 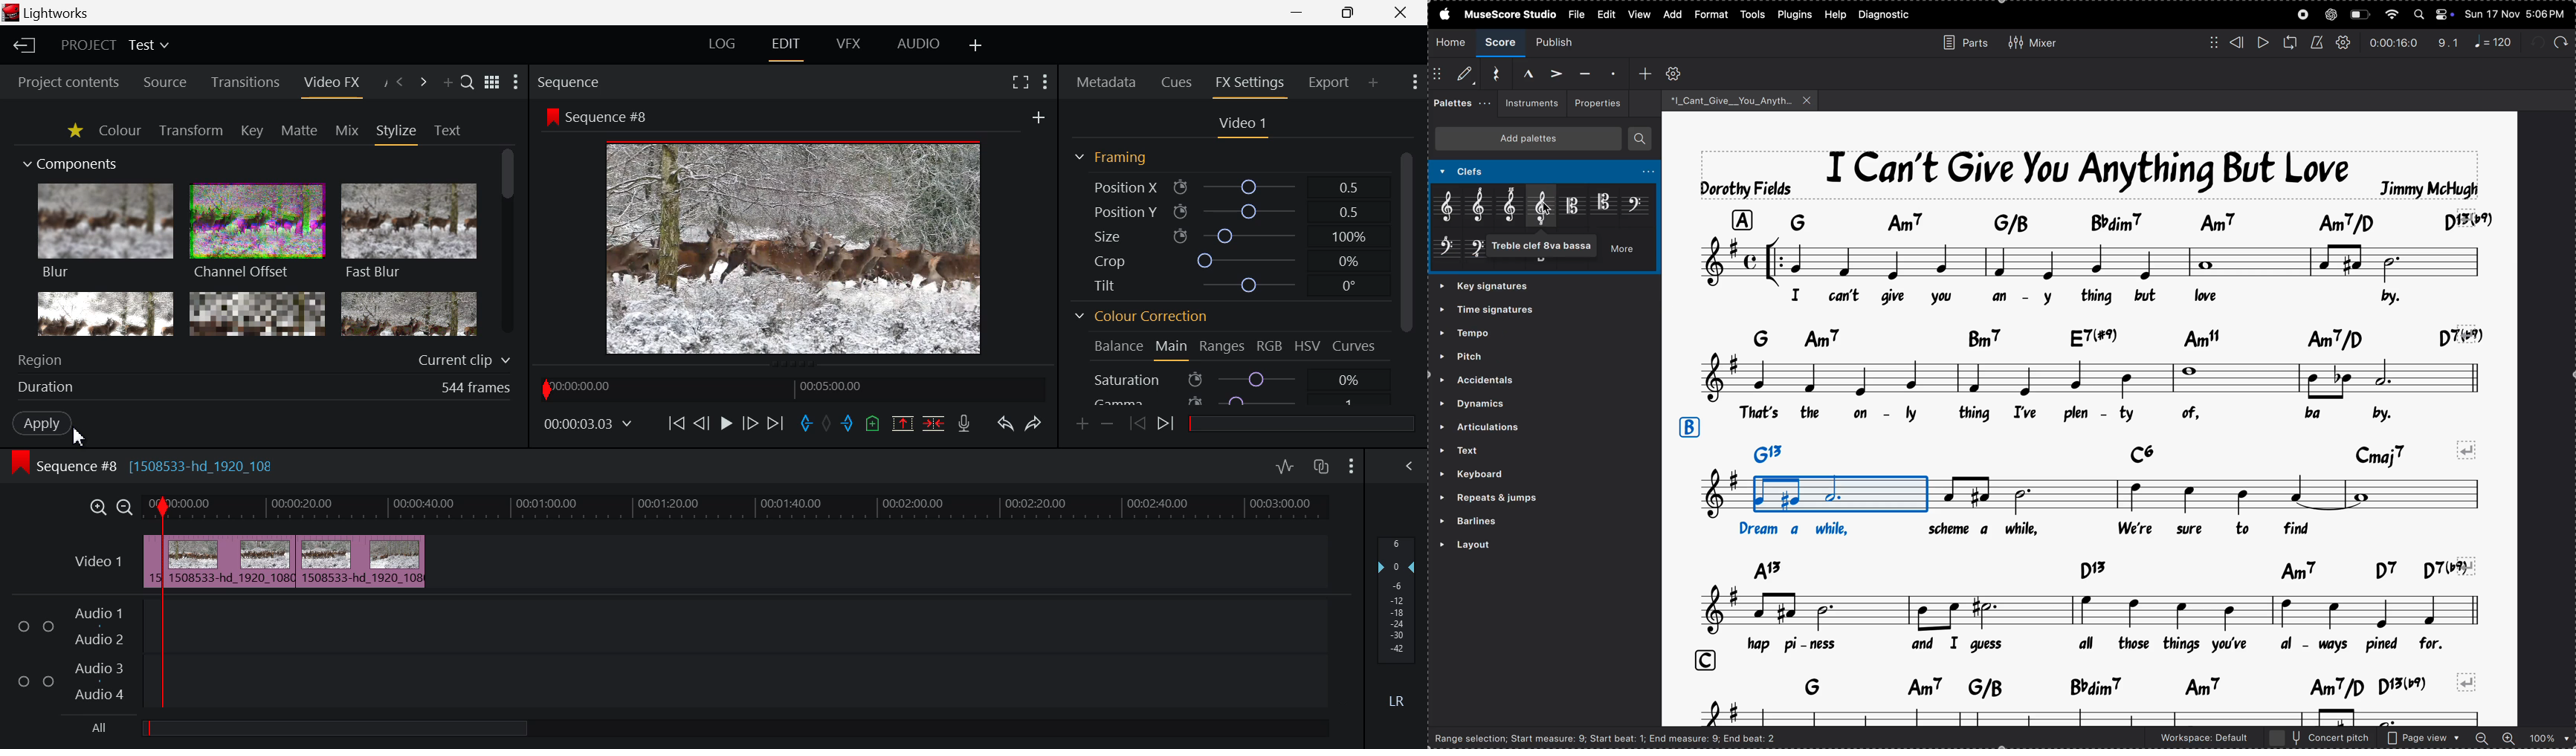 I want to click on apple widgtes, so click(x=2435, y=14).